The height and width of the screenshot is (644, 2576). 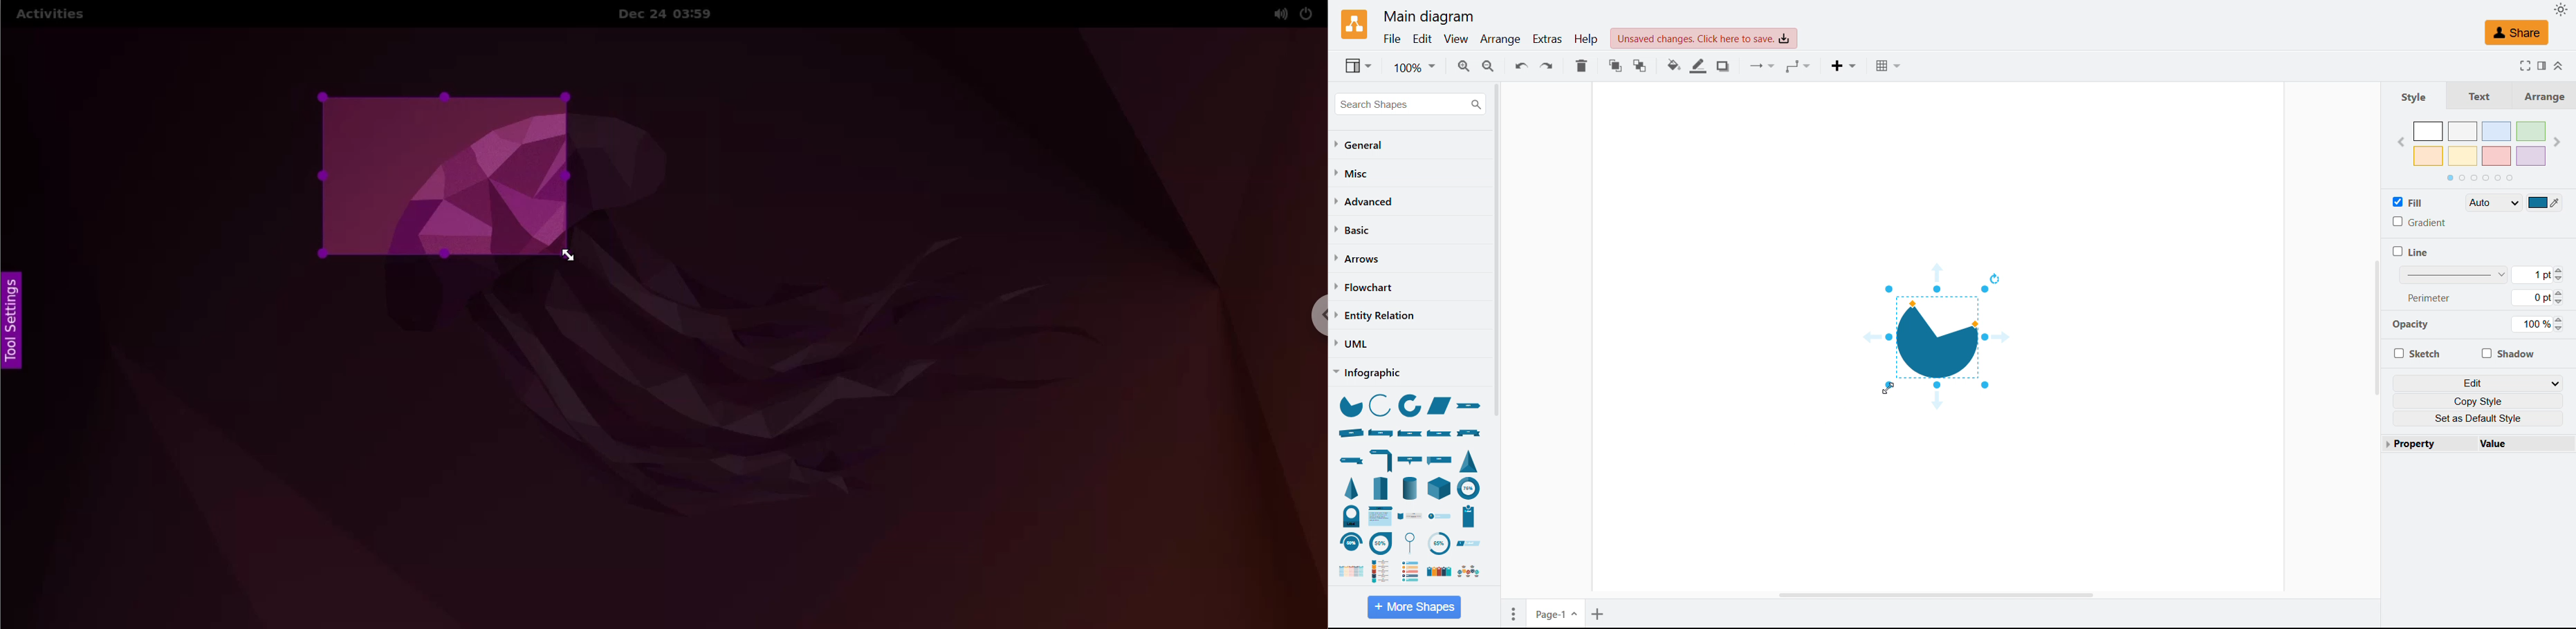 I want to click on circular dial, so click(x=1438, y=544).